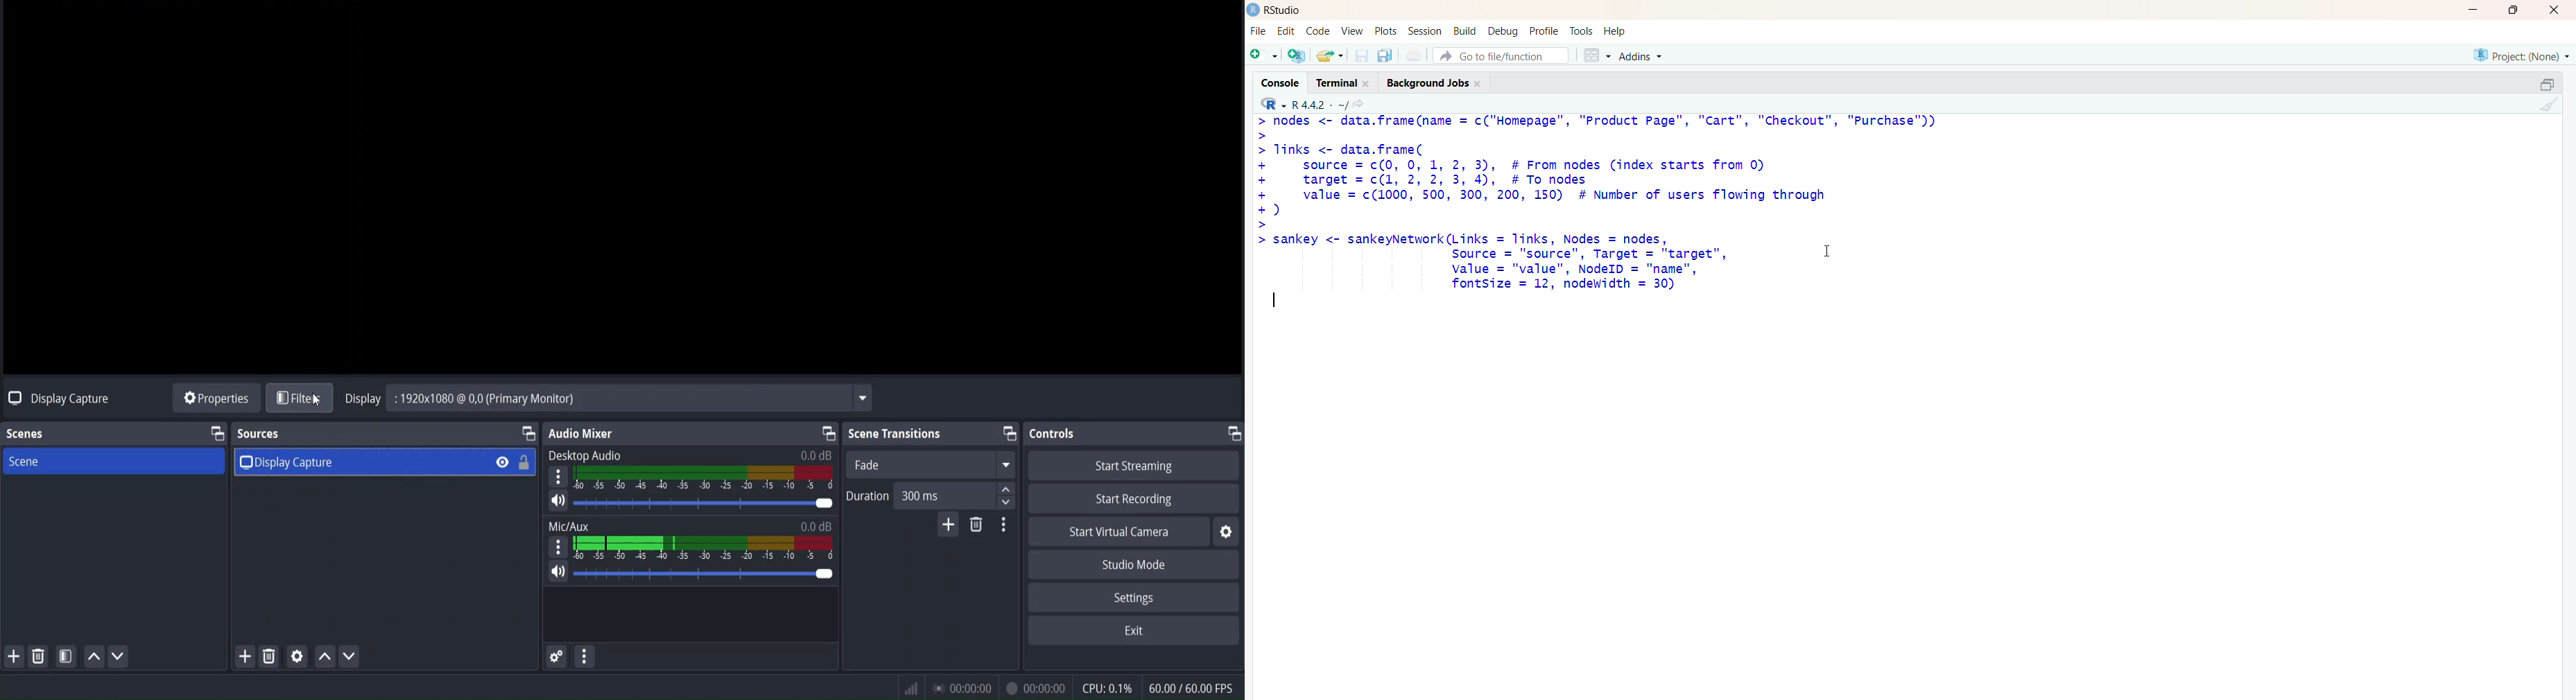 Image resolution: width=2576 pixels, height=700 pixels. I want to click on mic/aux volume, so click(705, 548).